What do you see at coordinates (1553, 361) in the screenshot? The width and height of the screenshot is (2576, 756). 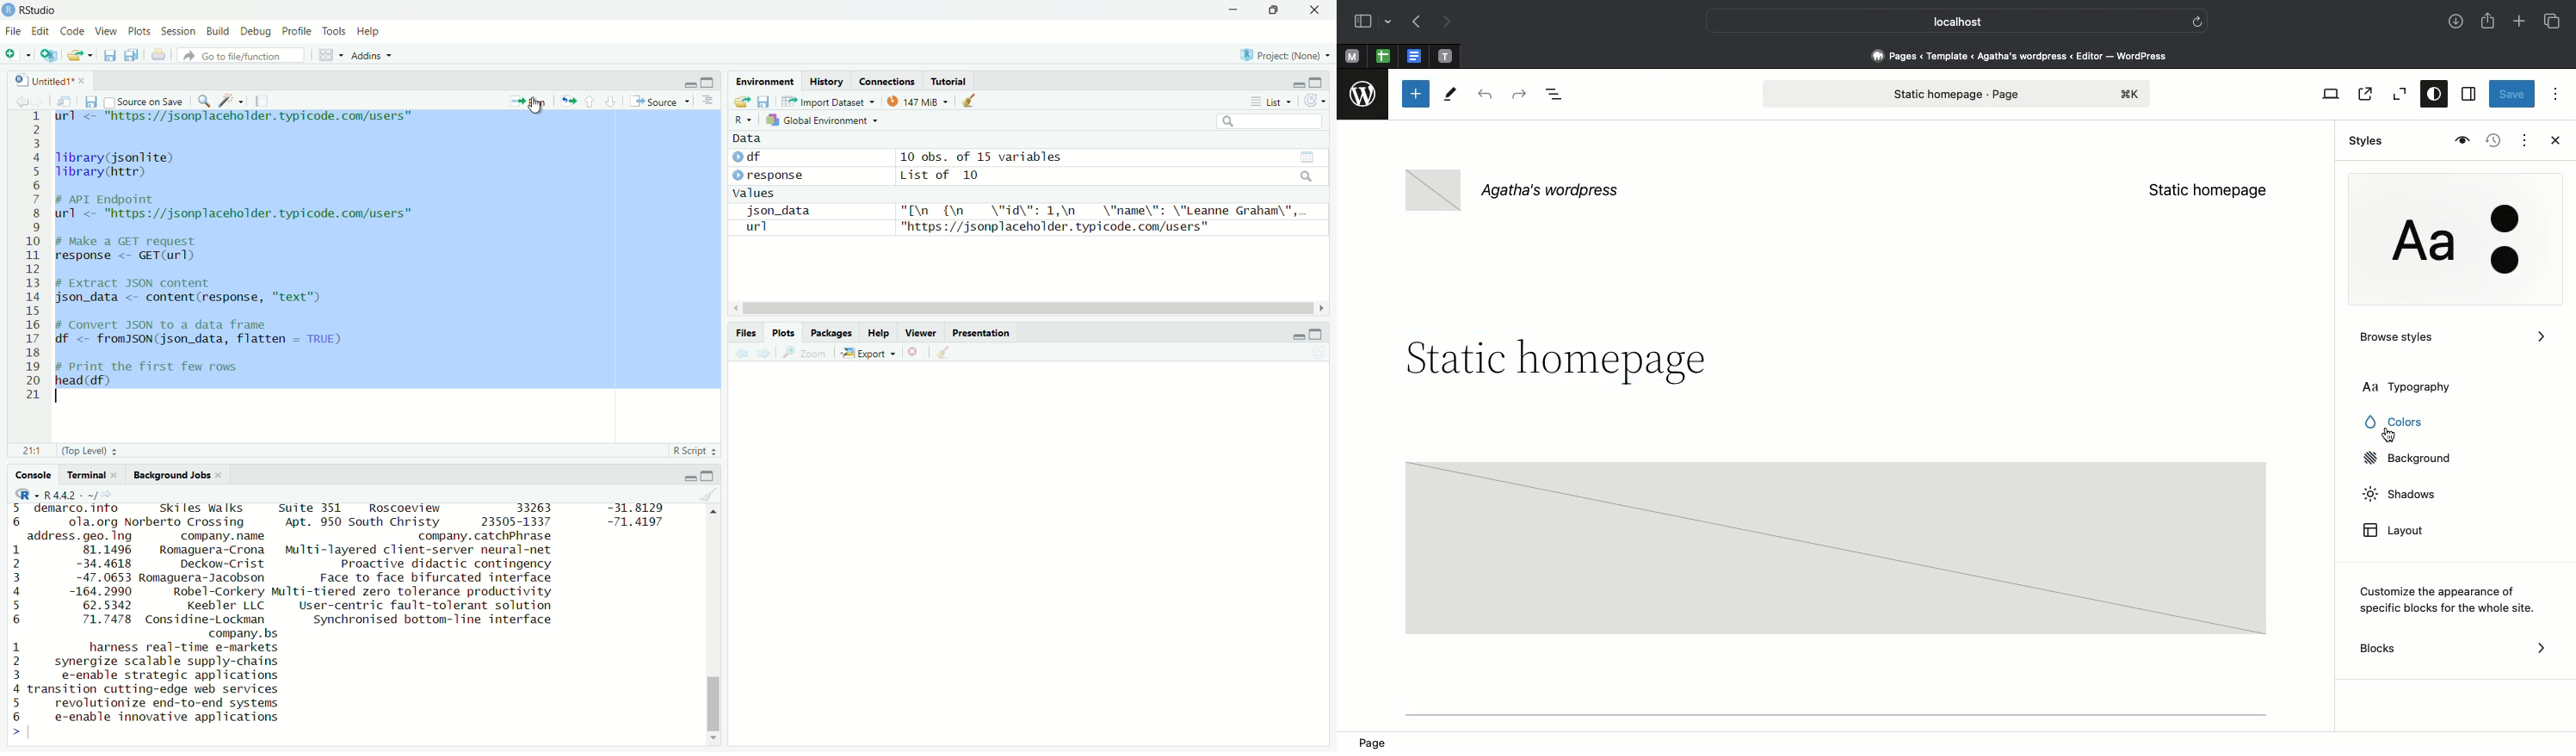 I see `Headline` at bounding box center [1553, 361].